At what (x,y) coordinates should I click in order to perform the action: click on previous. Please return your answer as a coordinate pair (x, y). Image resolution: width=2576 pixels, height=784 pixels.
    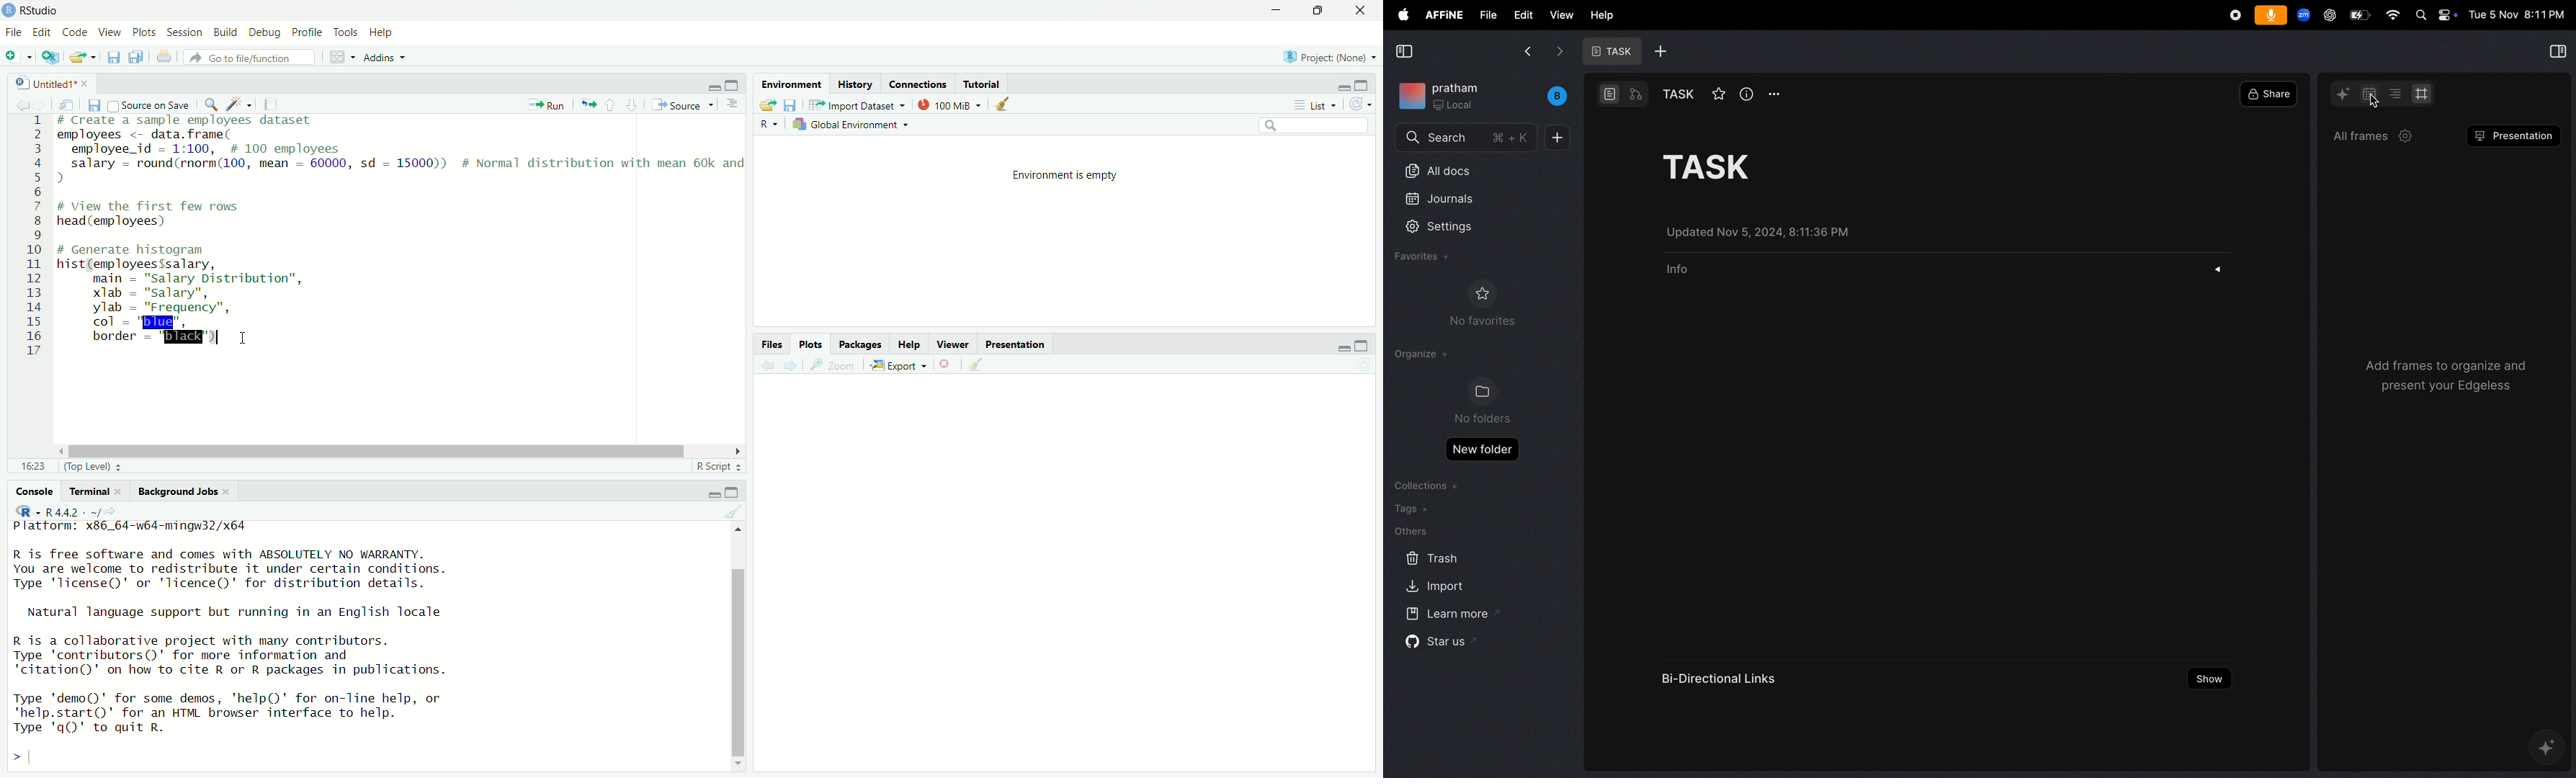
    Looking at the image, I should click on (767, 366).